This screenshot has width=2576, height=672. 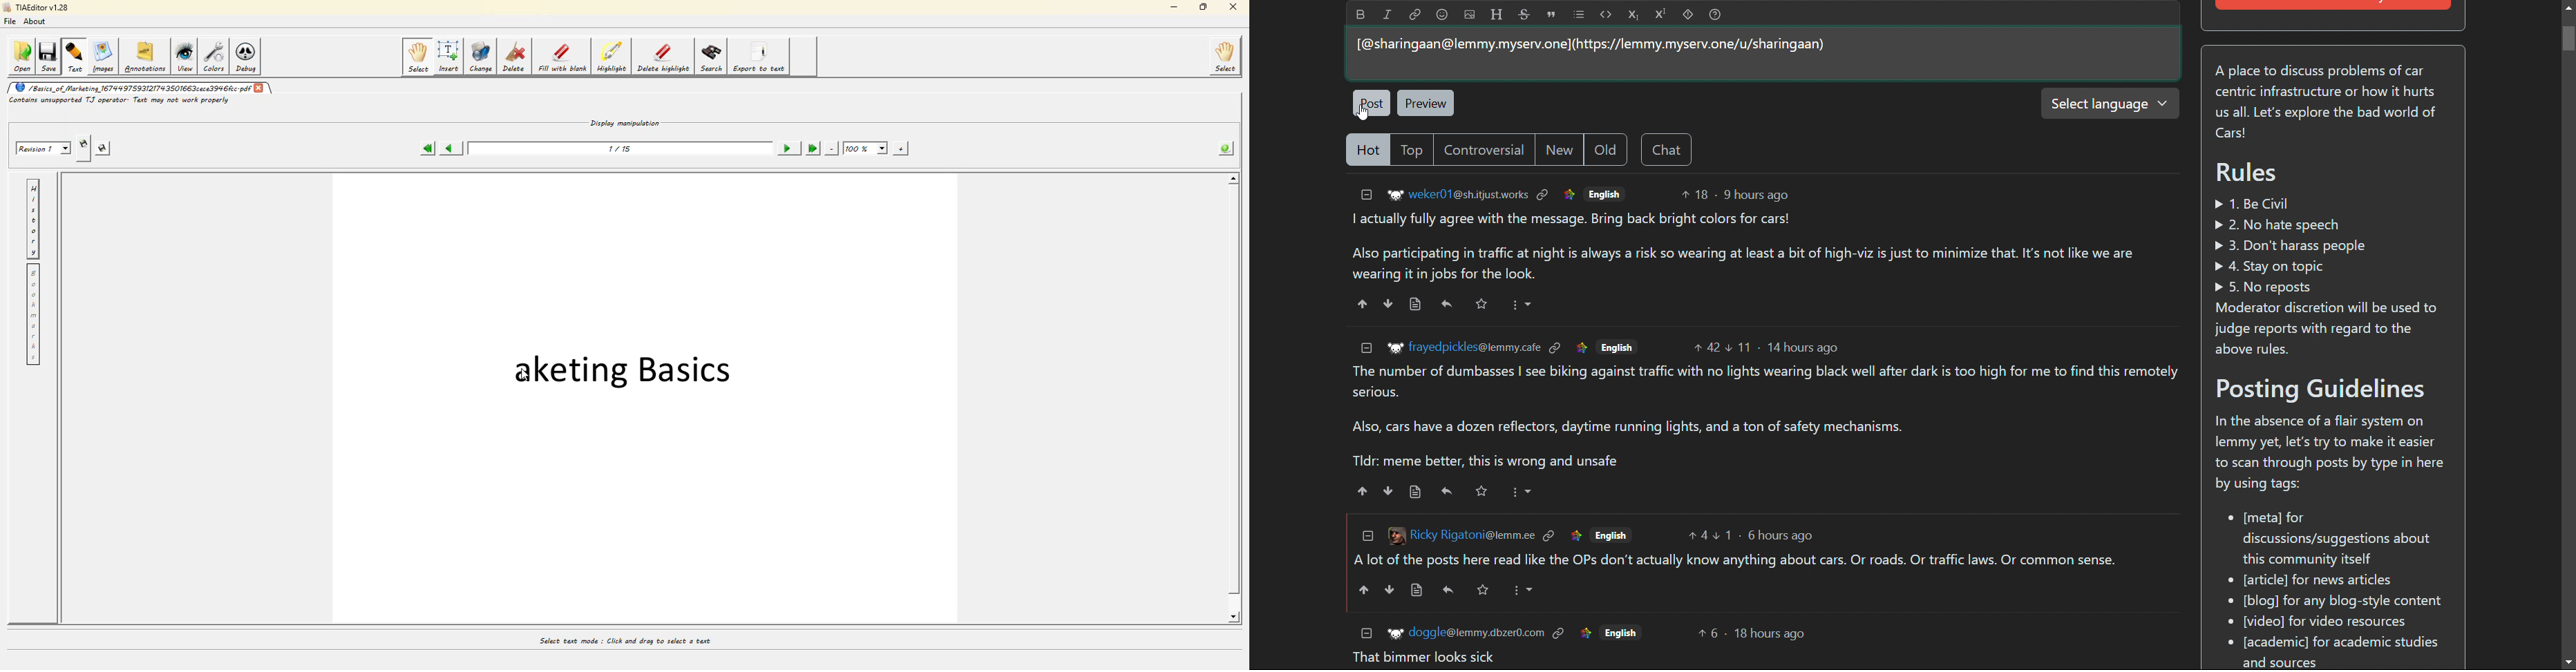 What do you see at coordinates (1389, 590) in the screenshot?
I see `downvote` at bounding box center [1389, 590].